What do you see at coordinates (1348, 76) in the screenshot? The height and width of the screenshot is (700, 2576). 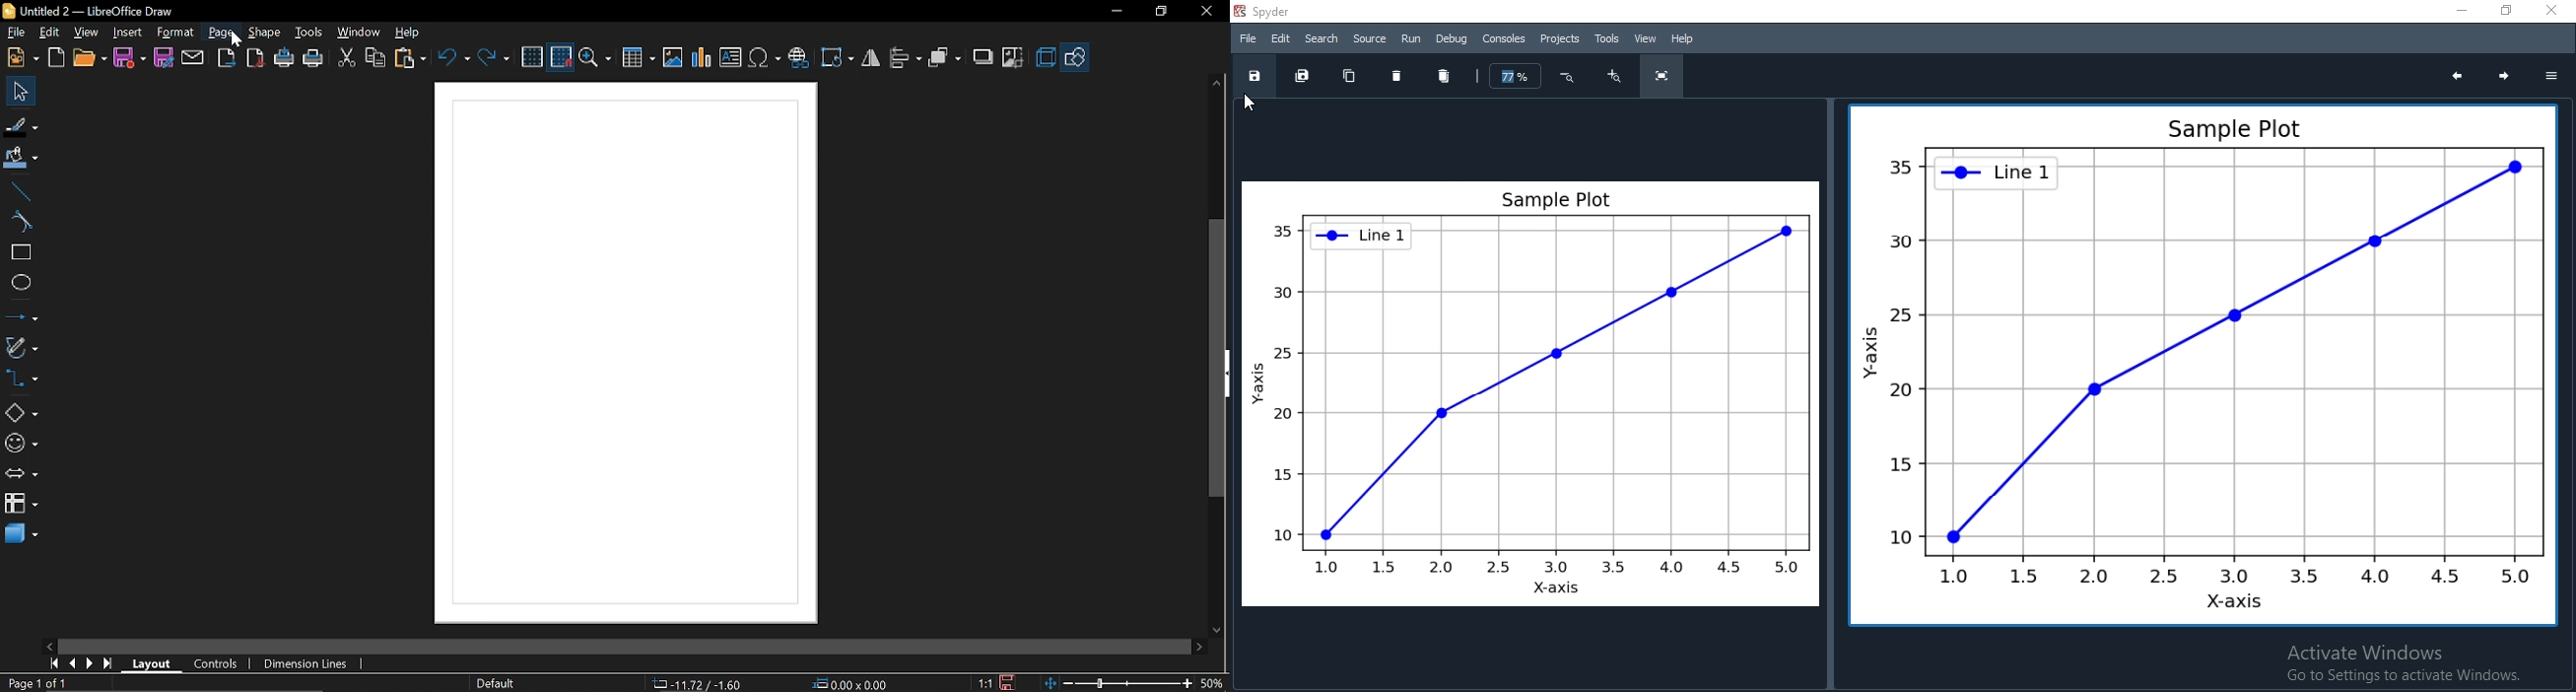 I see `copy` at bounding box center [1348, 76].